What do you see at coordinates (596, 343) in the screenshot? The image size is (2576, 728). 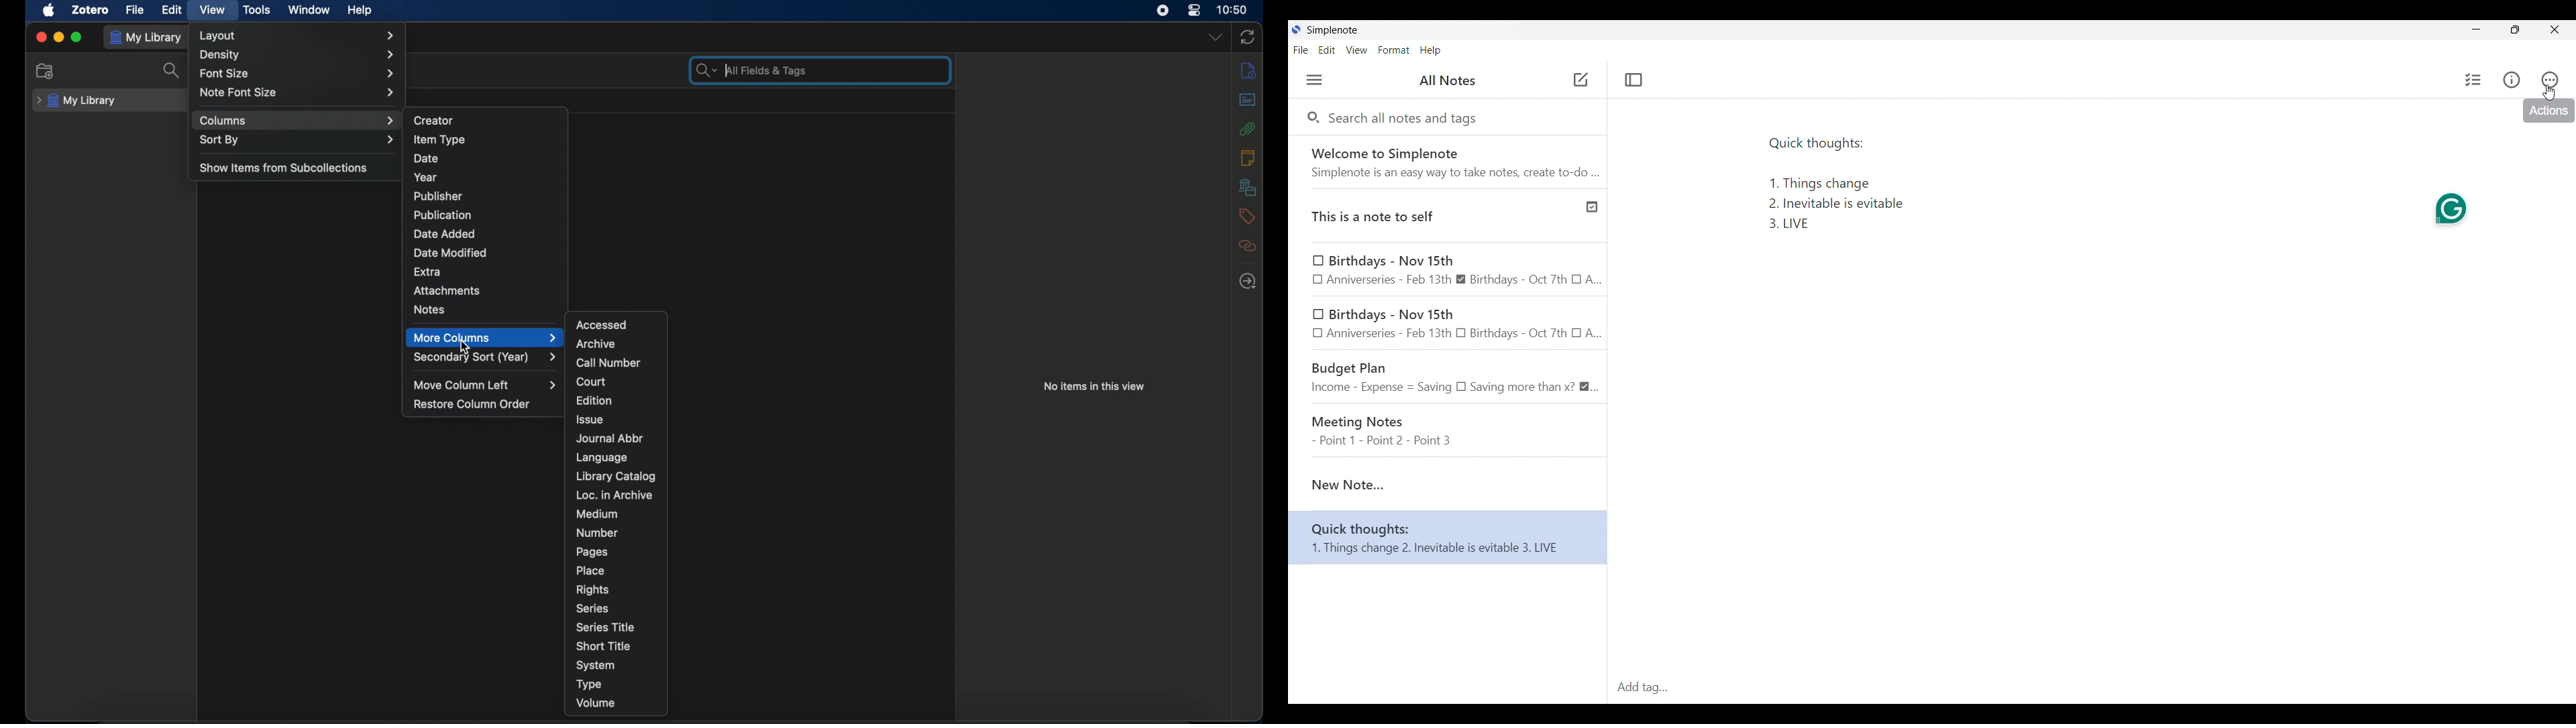 I see `archive` at bounding box center [596, 343].